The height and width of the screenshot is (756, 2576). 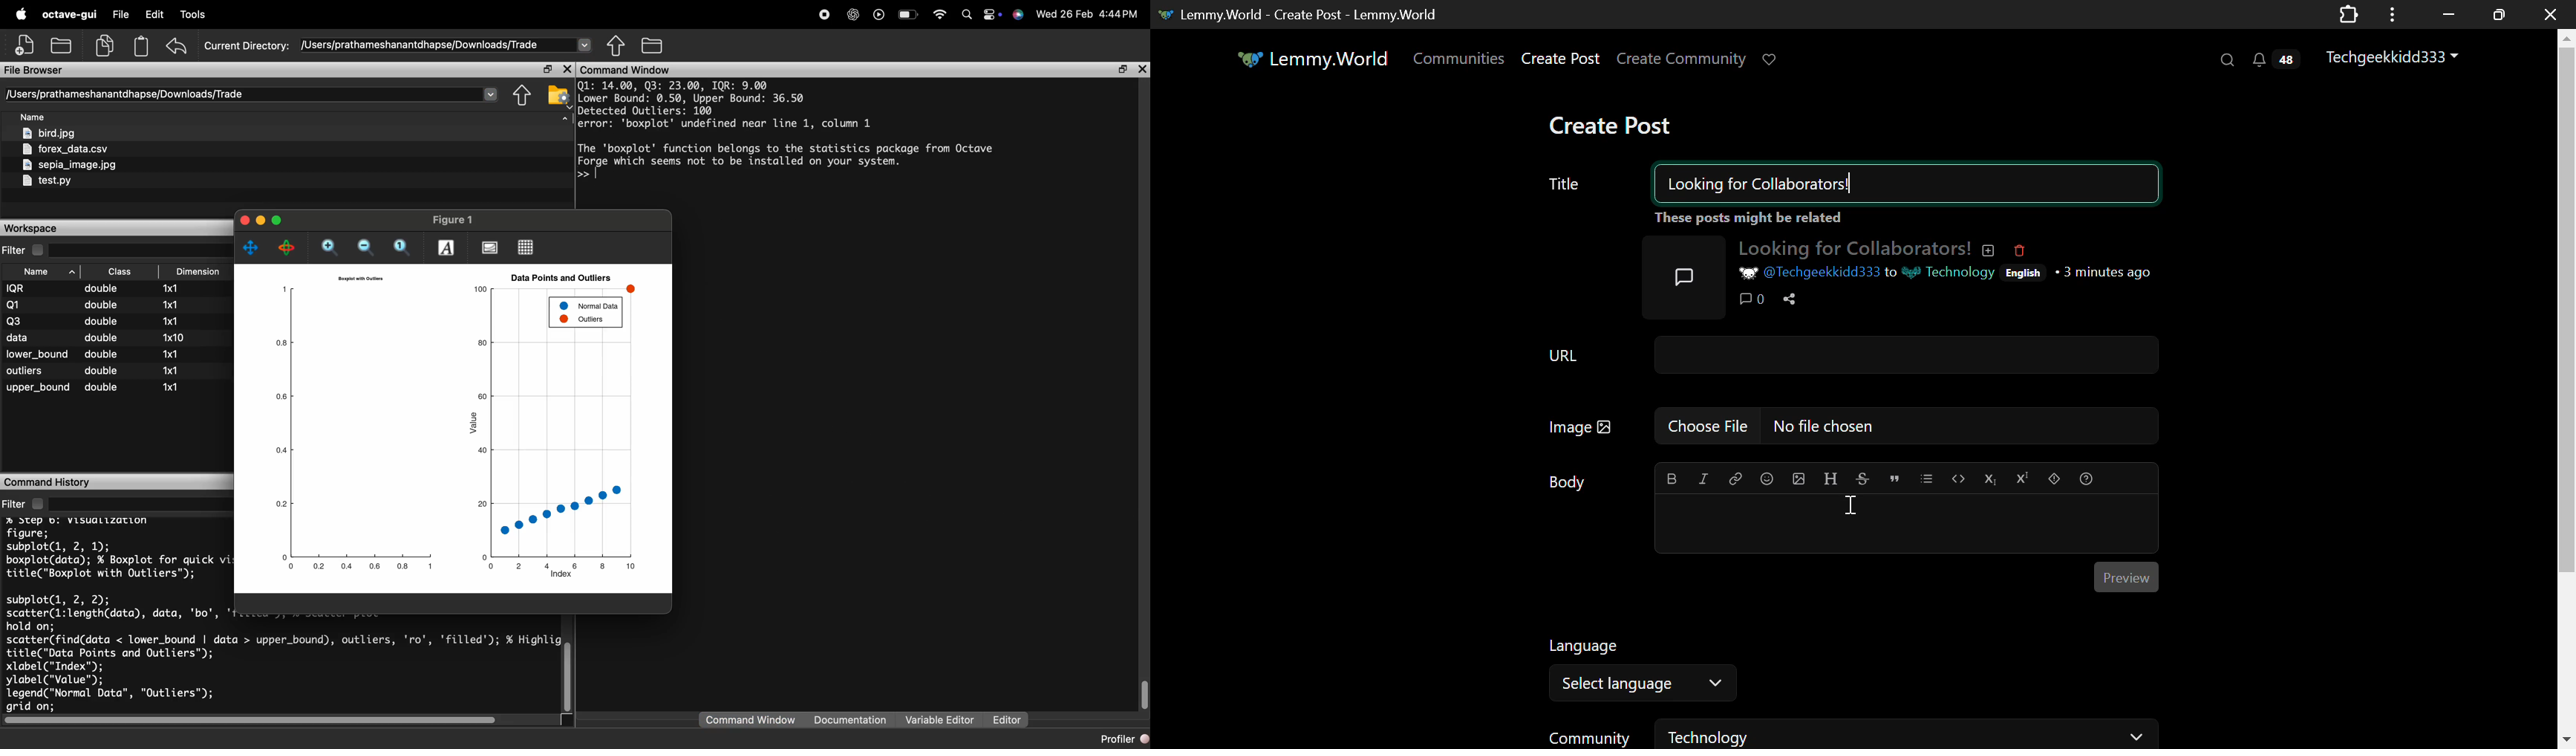 What do you see at coordinates (968, 16) in the screenshot?
I see `Search ` at bounding box center [968, 16].